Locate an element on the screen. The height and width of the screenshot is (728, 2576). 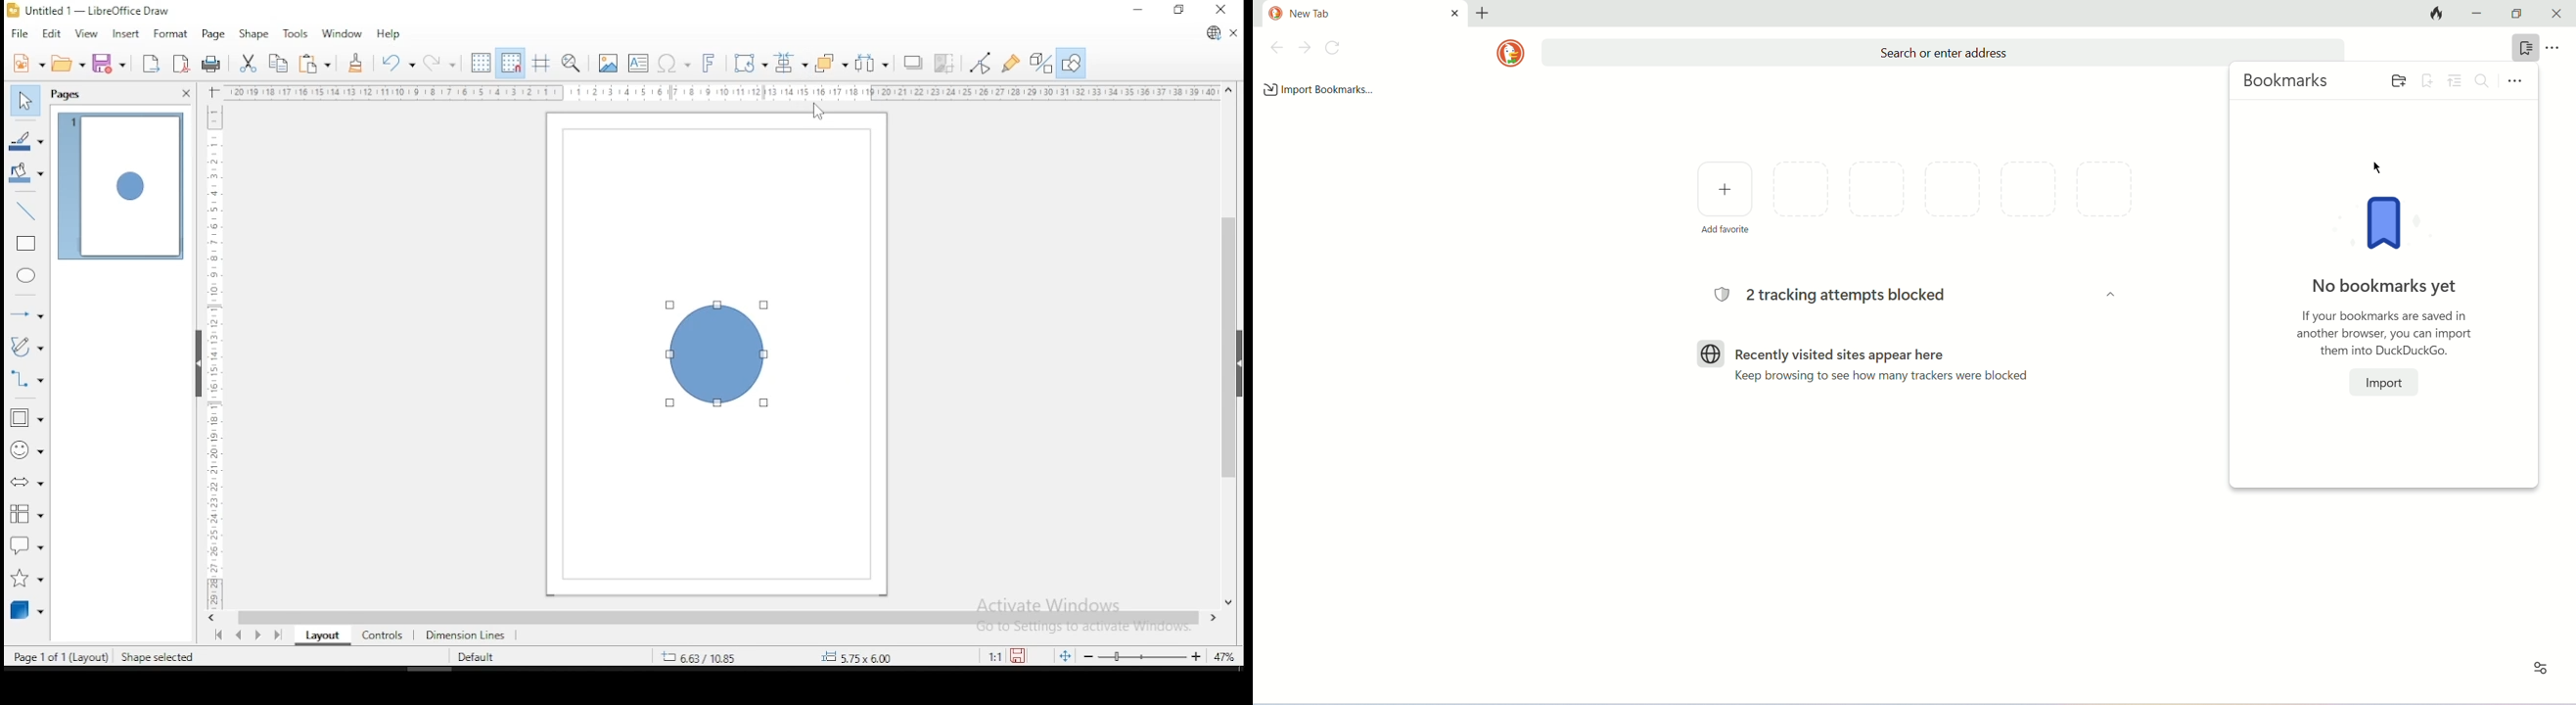
save is located at coordinates (1020, 656).